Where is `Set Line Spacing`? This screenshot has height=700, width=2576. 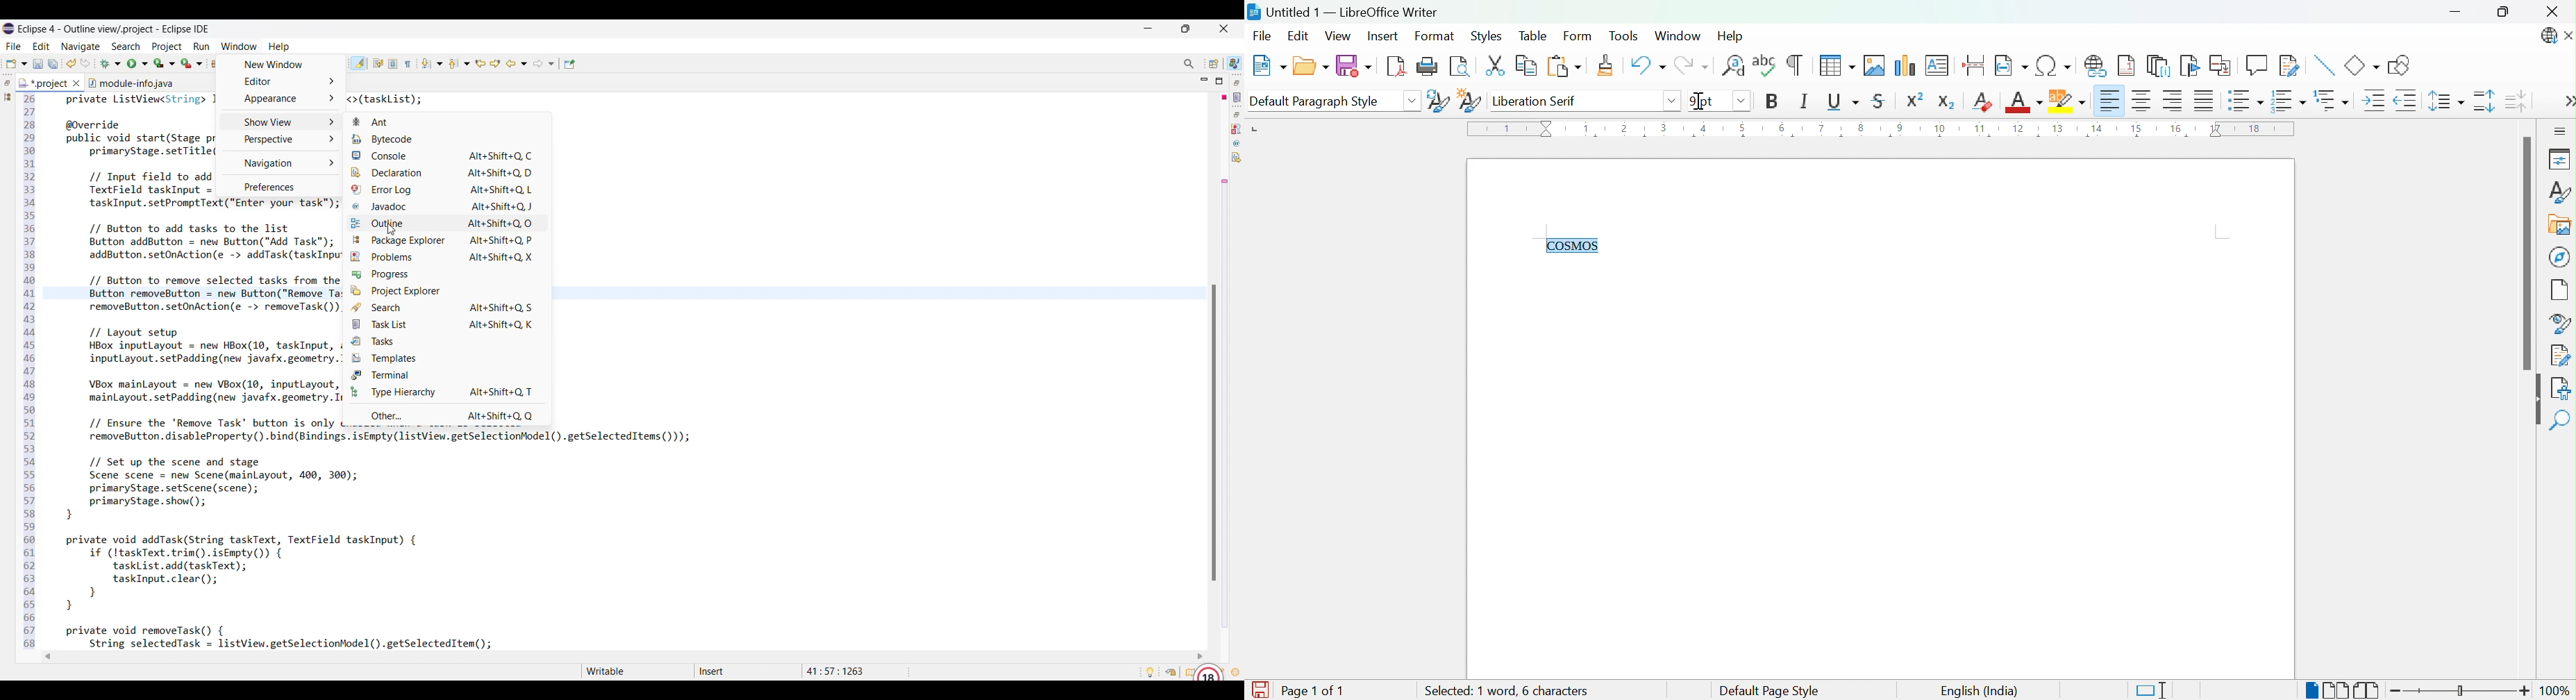 Set Line Spacing is located at coordinates (2445, 103).